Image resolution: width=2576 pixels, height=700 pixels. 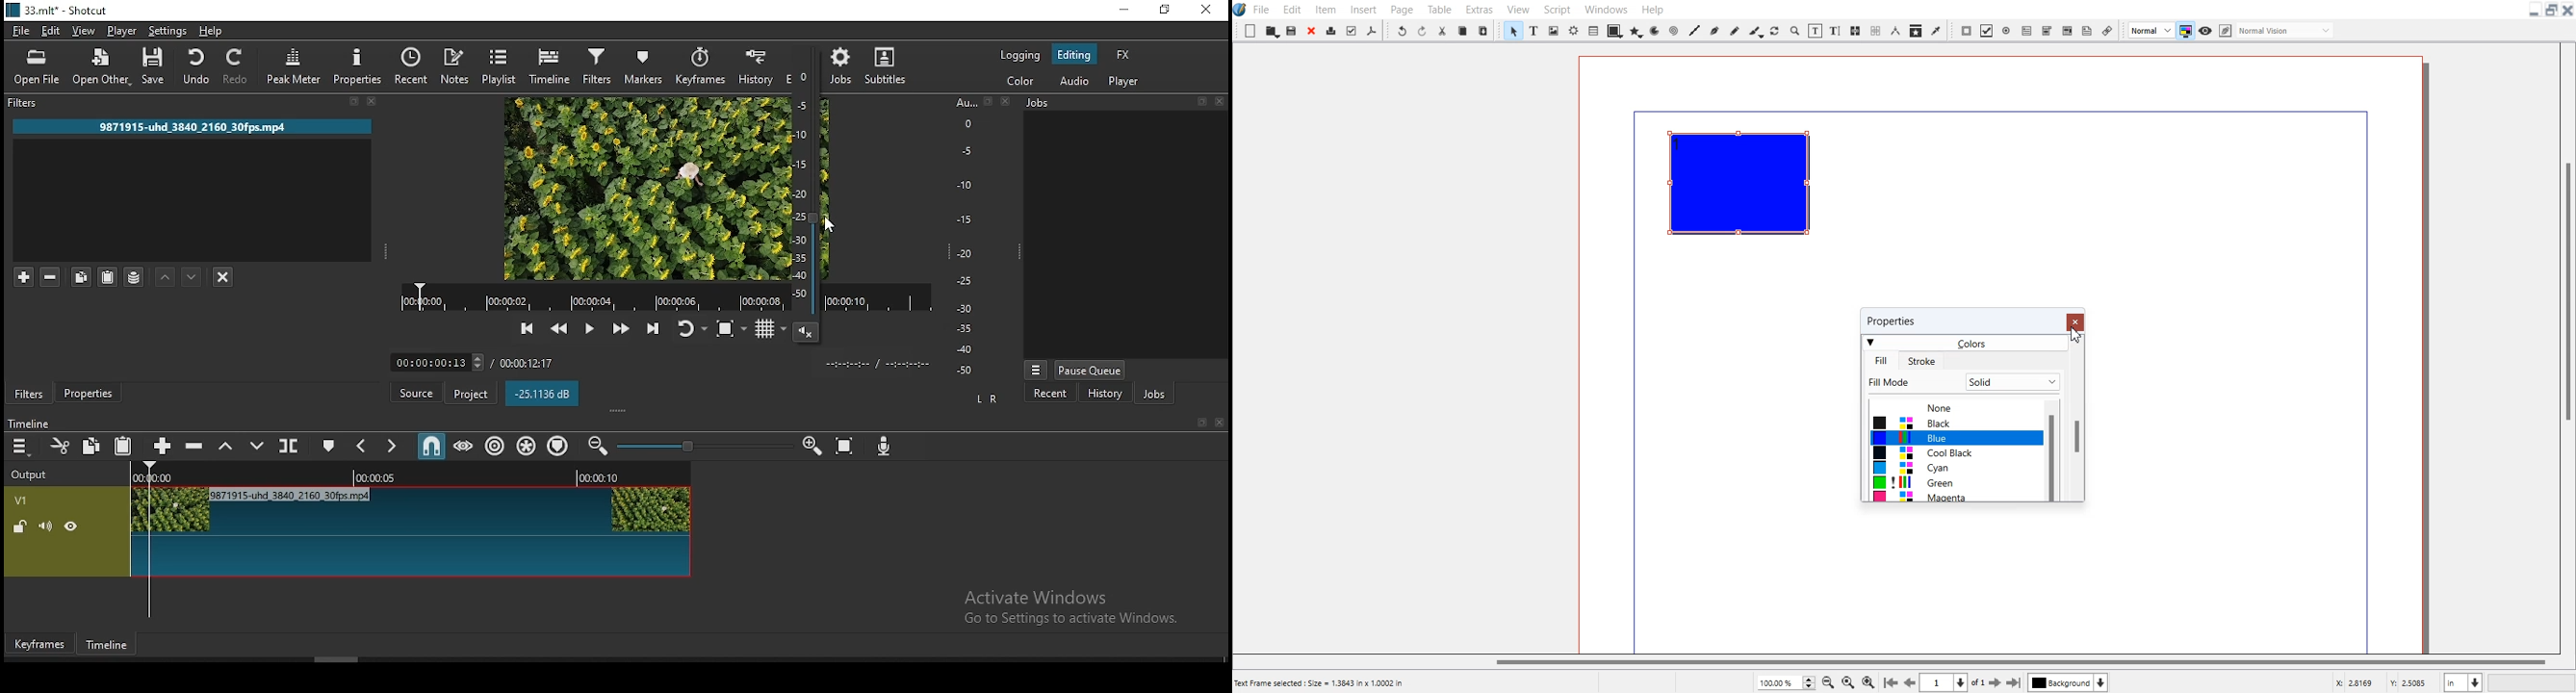 I want to click on split at playhead, so click(x=412, y=66).